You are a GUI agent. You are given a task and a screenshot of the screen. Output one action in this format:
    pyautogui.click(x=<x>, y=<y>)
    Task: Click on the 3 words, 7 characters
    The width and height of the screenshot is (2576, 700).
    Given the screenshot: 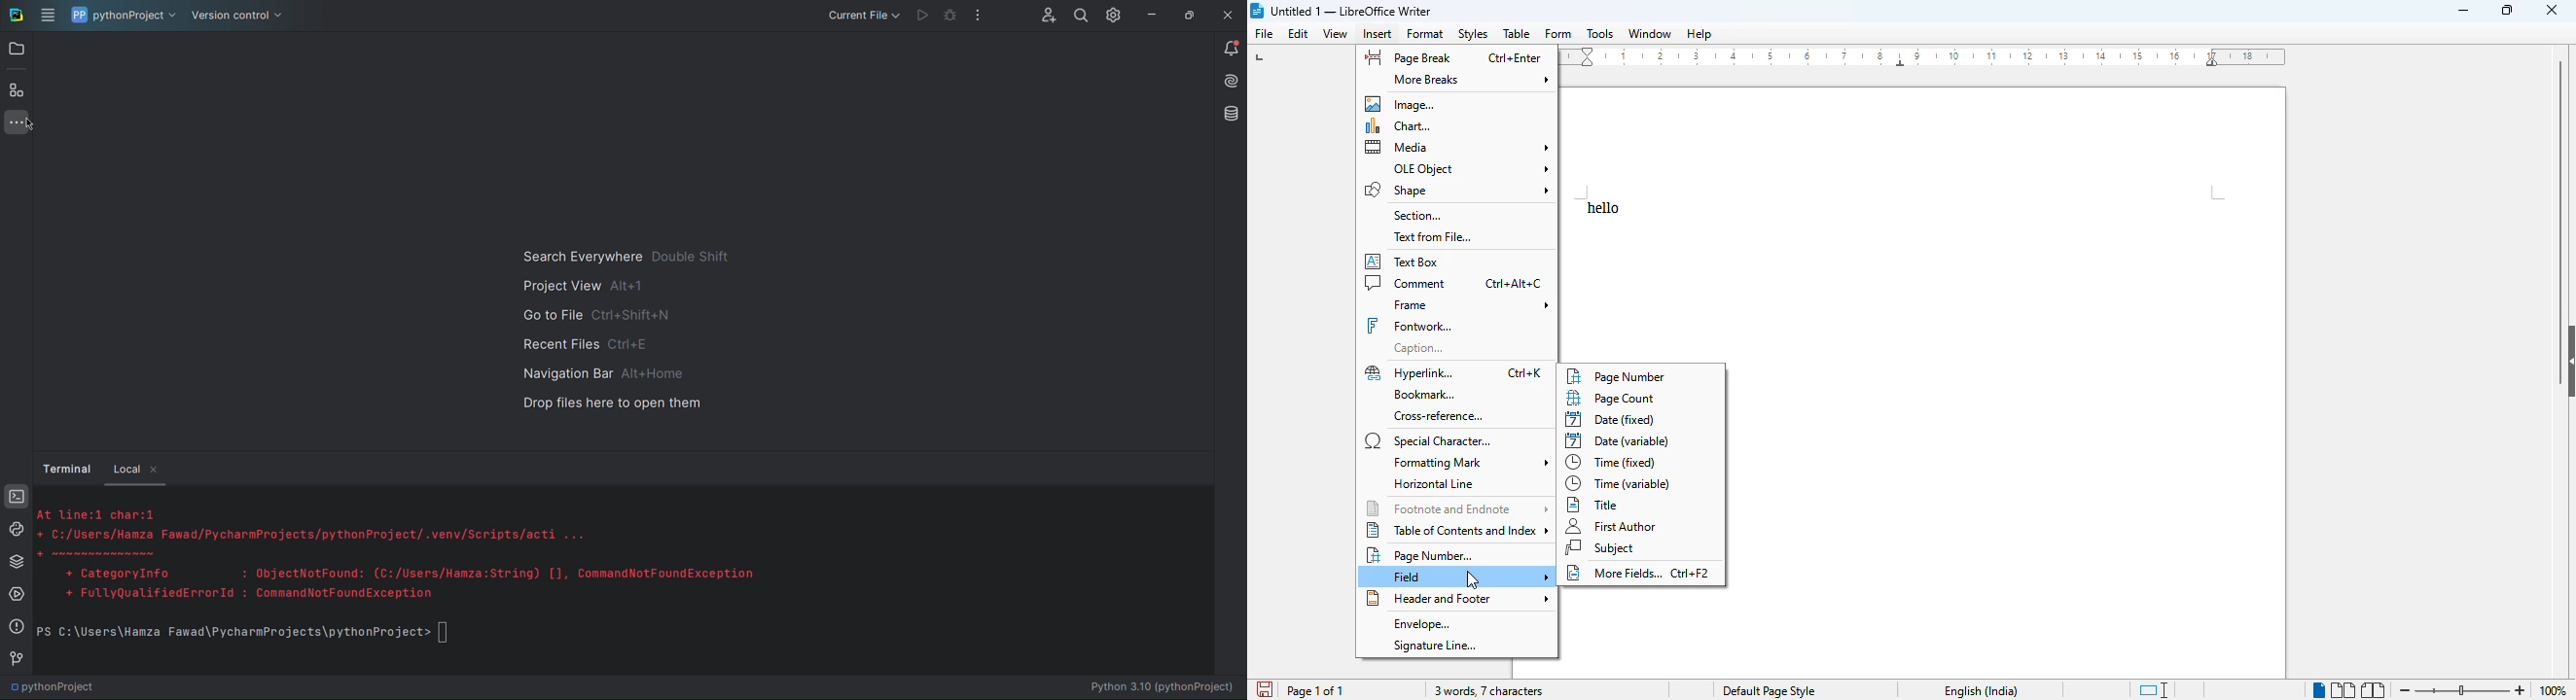 What is the action you would take?
    pyautogui.click(x=1492, y=691)
    